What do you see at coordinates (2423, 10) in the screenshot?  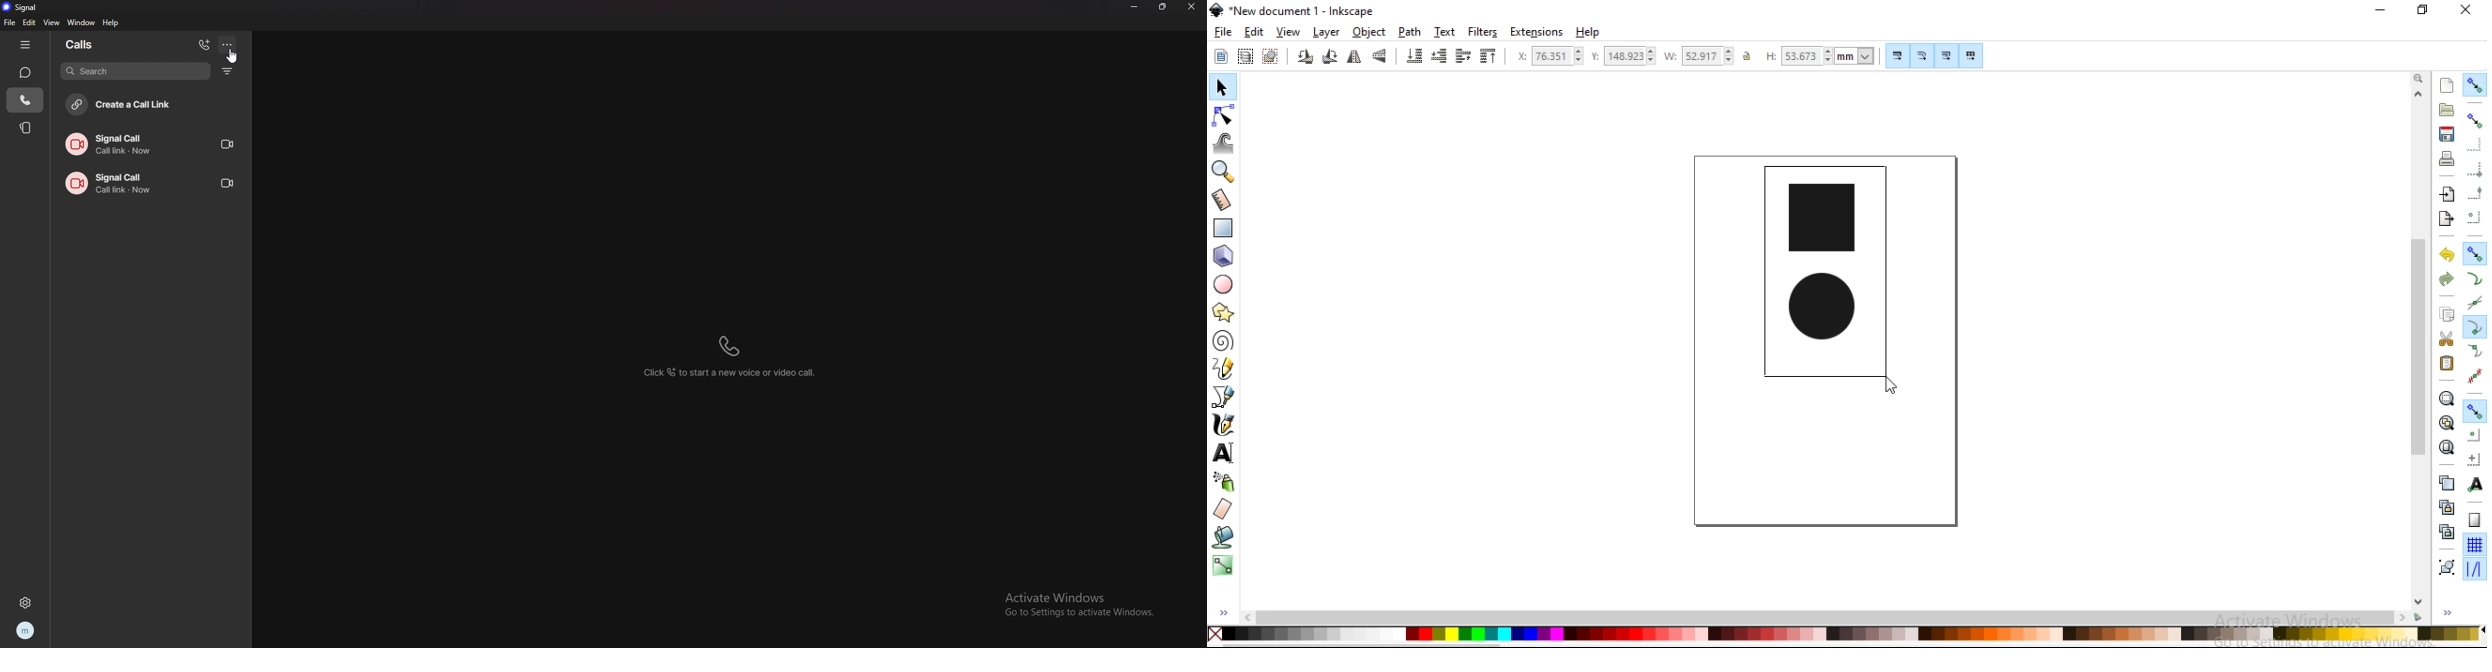 I see `restore down` at bounding box center [2423, 10].